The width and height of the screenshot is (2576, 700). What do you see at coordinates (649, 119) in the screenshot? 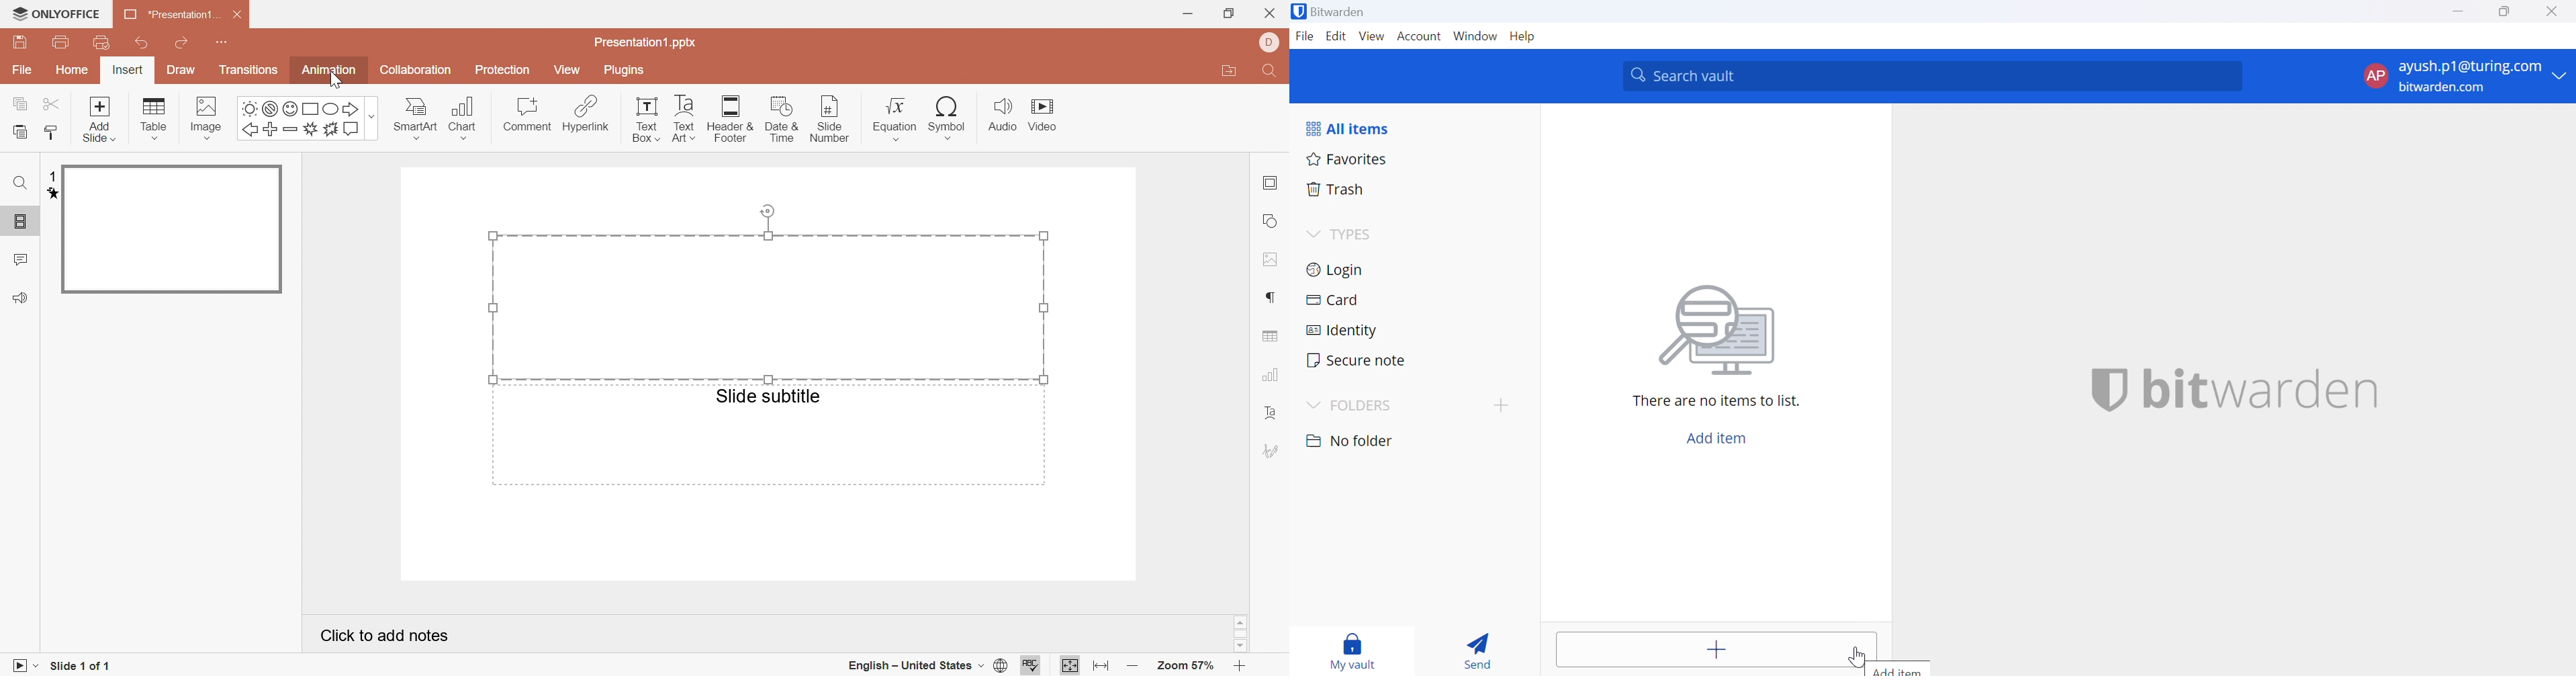
I see `text box` at bounding box center [649, 119].